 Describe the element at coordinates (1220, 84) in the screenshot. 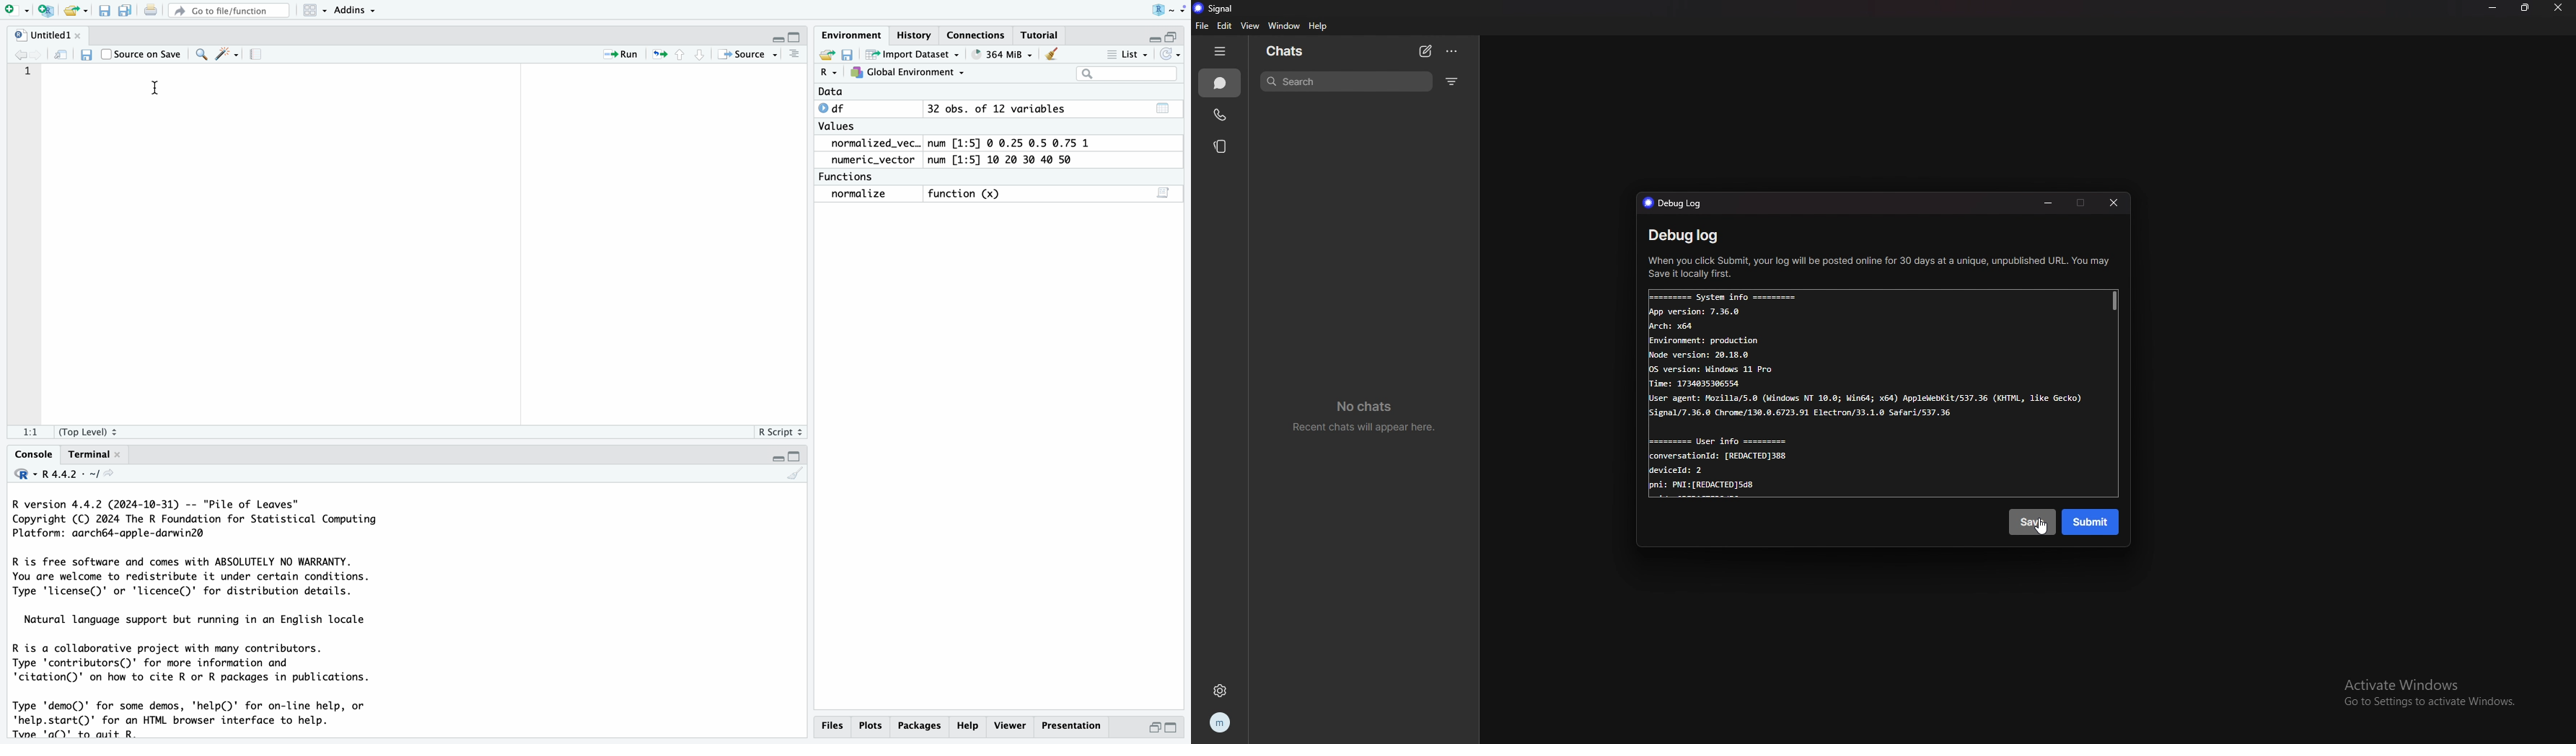

I see `chats` at that location.